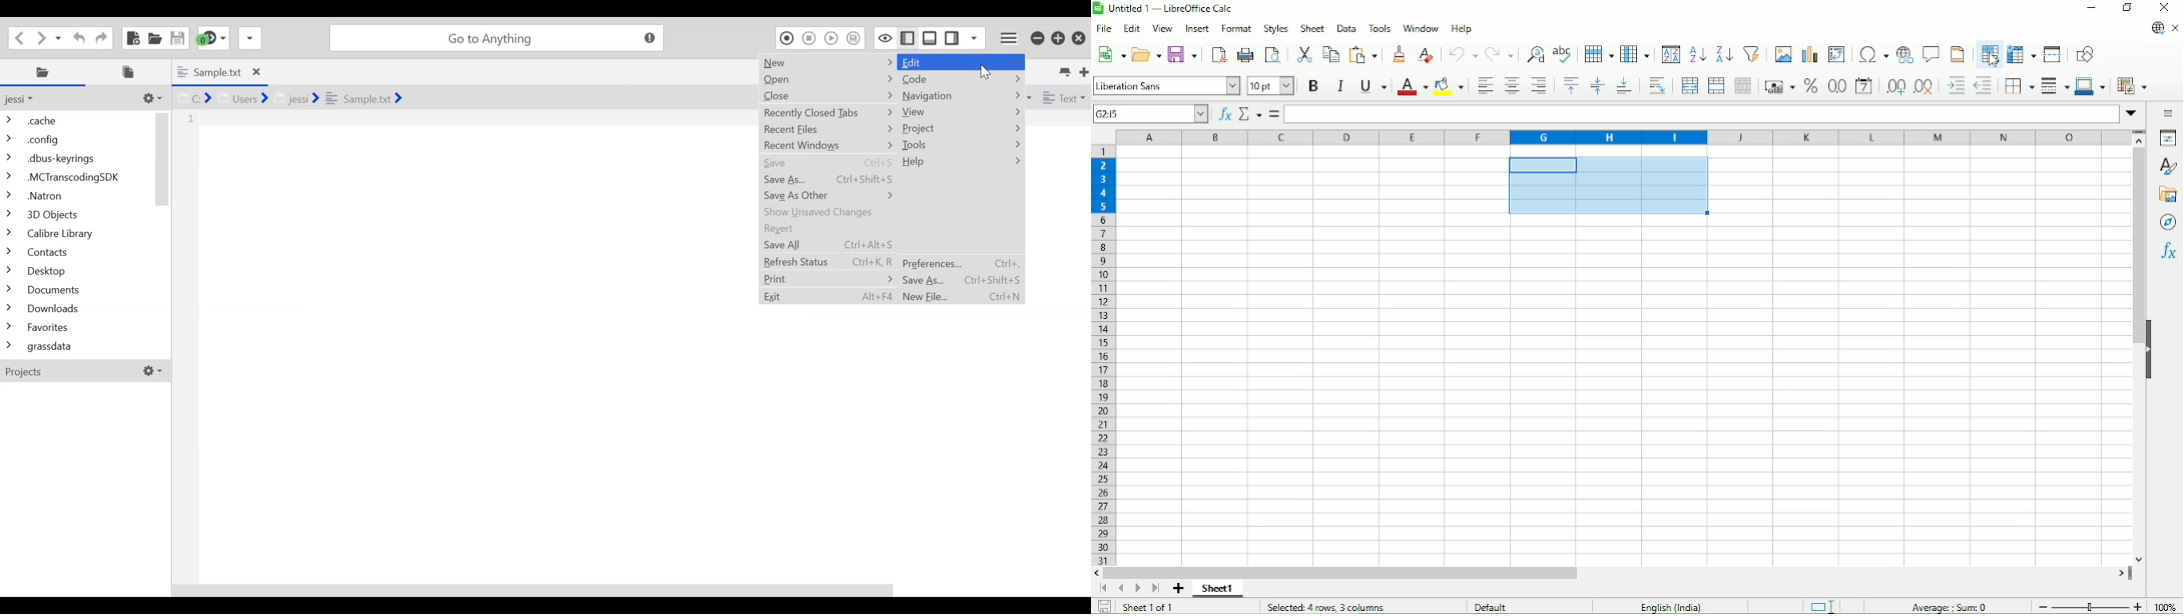  What do you see at coordinates (1462, 29) in the screenshot?
I see `Help` at bounding box center [1462, 29].